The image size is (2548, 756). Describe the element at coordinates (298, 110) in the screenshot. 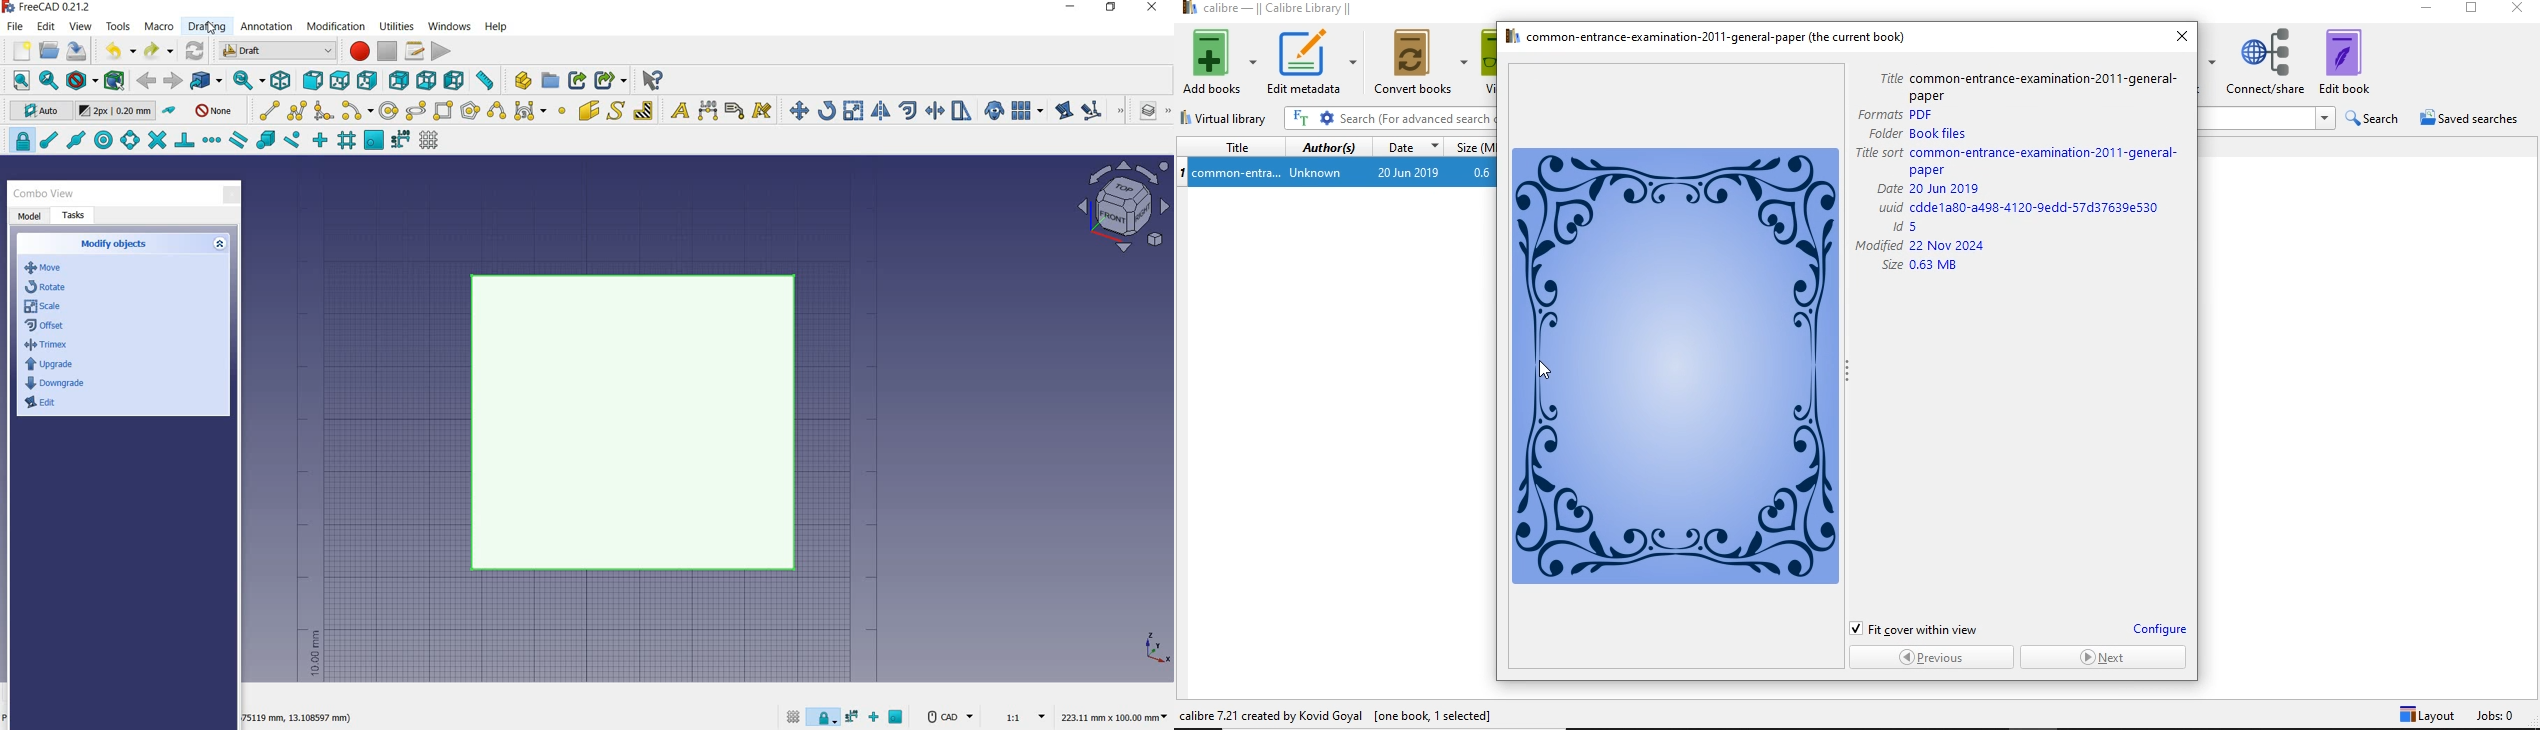

I see `polyline` at that location.